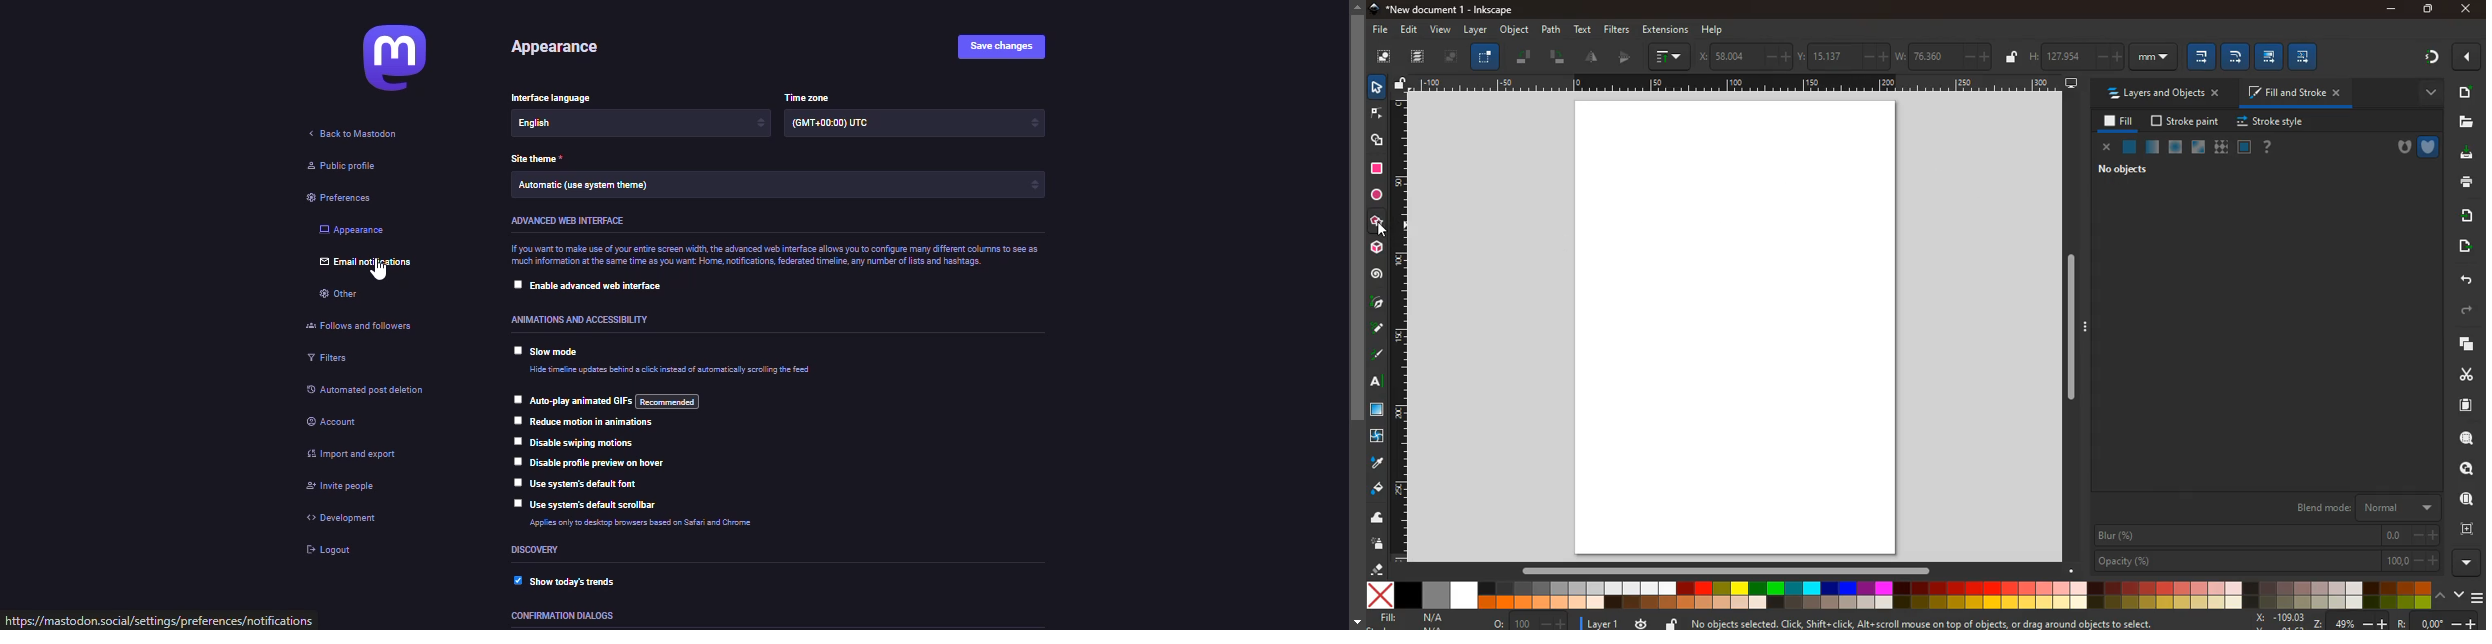  Describe the element at coordinates (2130, 146) in the screenshot. I see `normal` at that location.